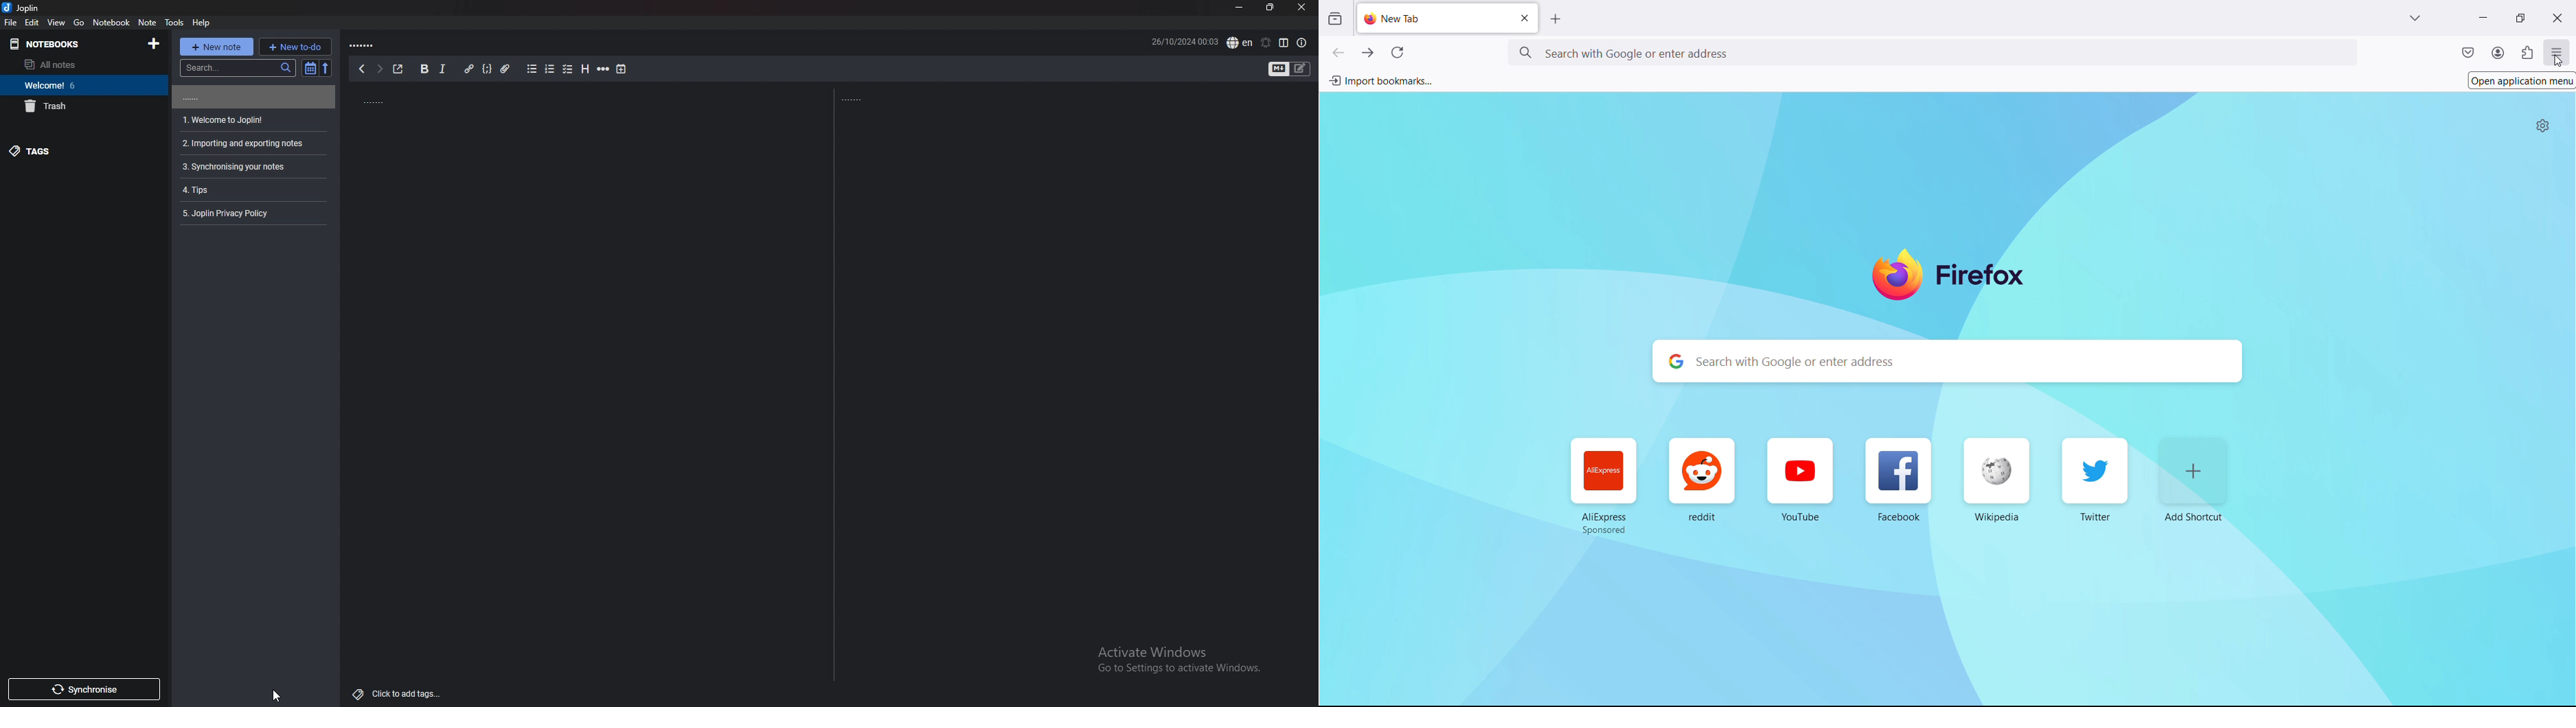 The width and height of the screenshot is (2576, 728). What do you see at coordinates (216, 46) in the screenshot?
I see `new note` at bounding box center [216, 46].